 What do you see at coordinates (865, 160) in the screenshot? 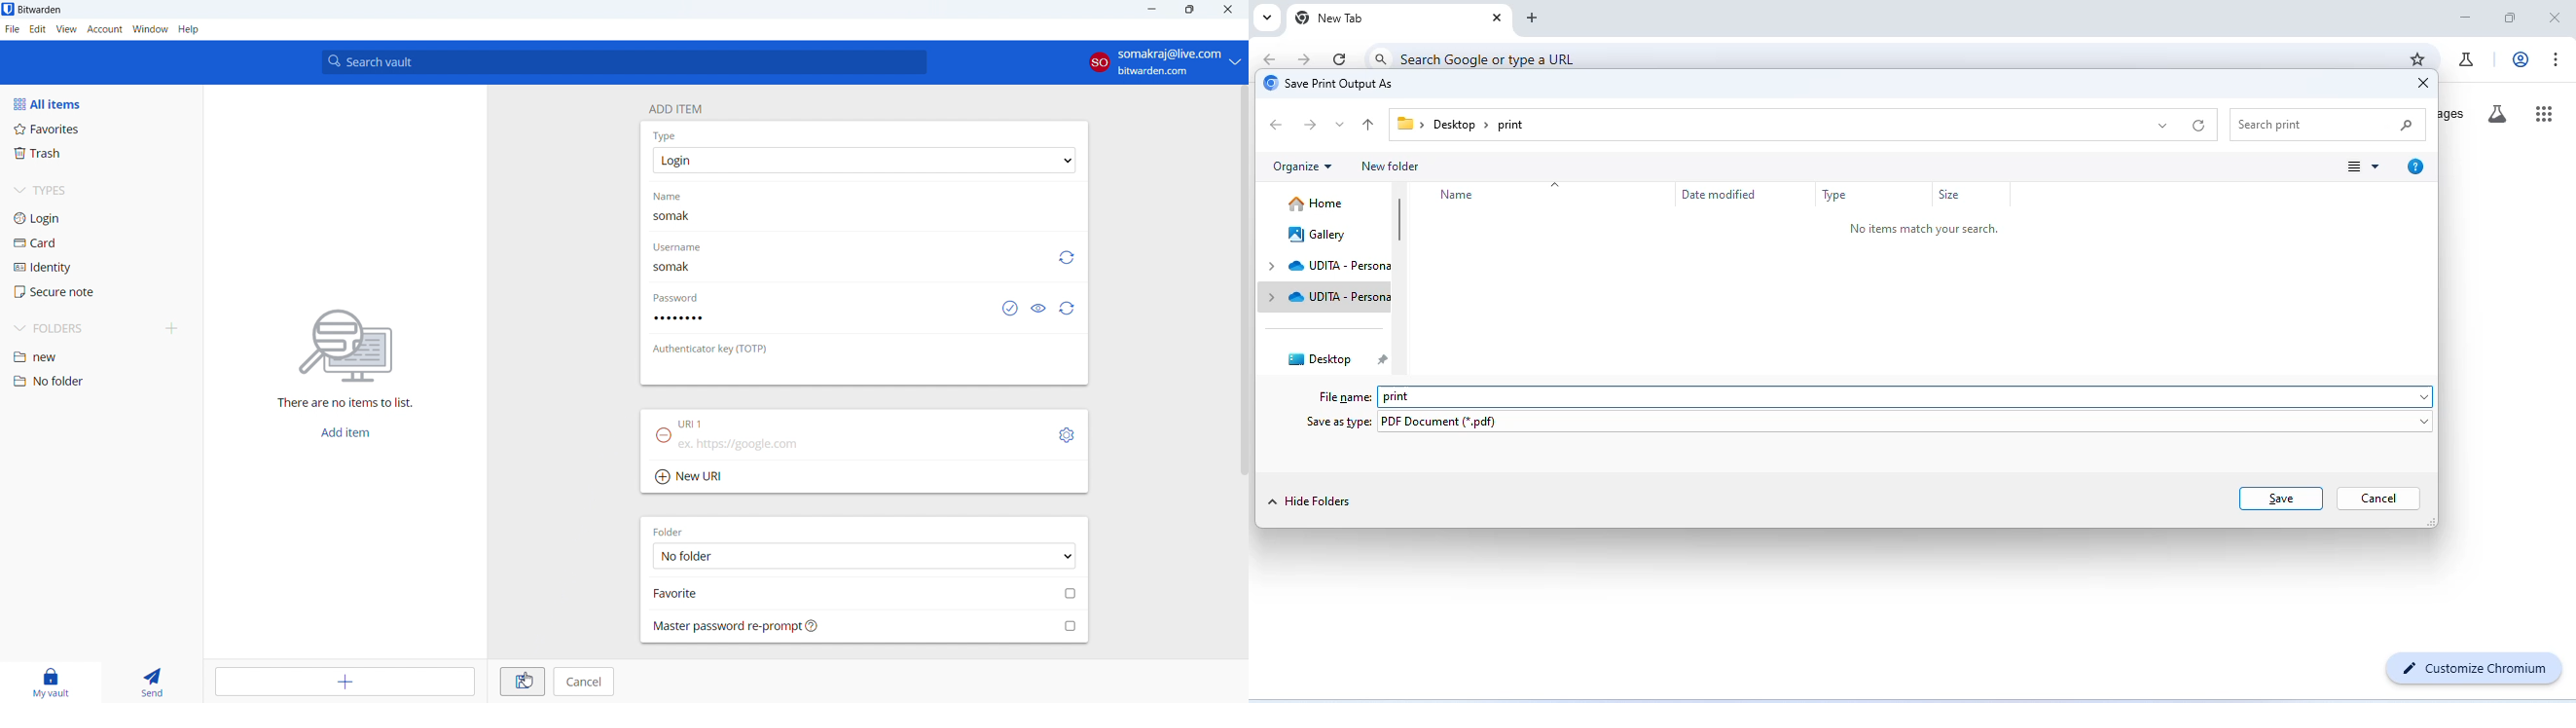
I see `select item type` at bounding box center [865, 160].